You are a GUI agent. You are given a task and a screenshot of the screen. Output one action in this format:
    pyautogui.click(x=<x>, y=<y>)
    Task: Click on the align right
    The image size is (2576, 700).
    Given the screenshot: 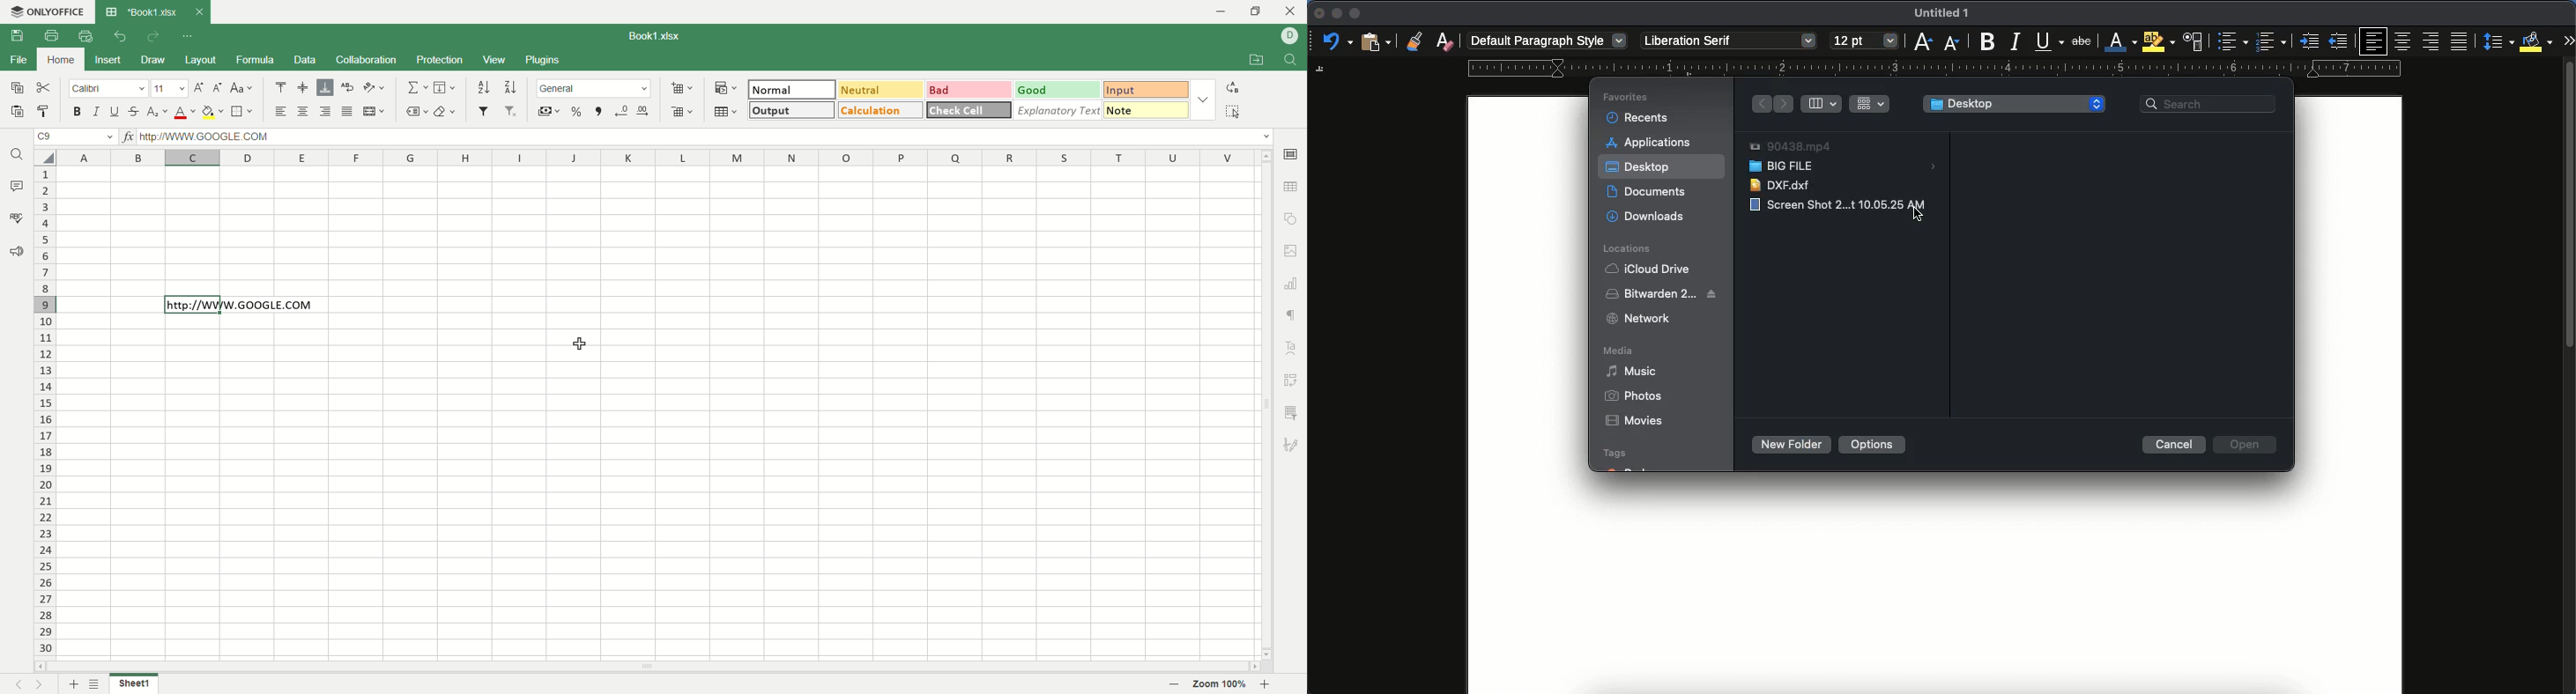 What is the action you would take?
    pyautogui.click(x=323, y=111)
    